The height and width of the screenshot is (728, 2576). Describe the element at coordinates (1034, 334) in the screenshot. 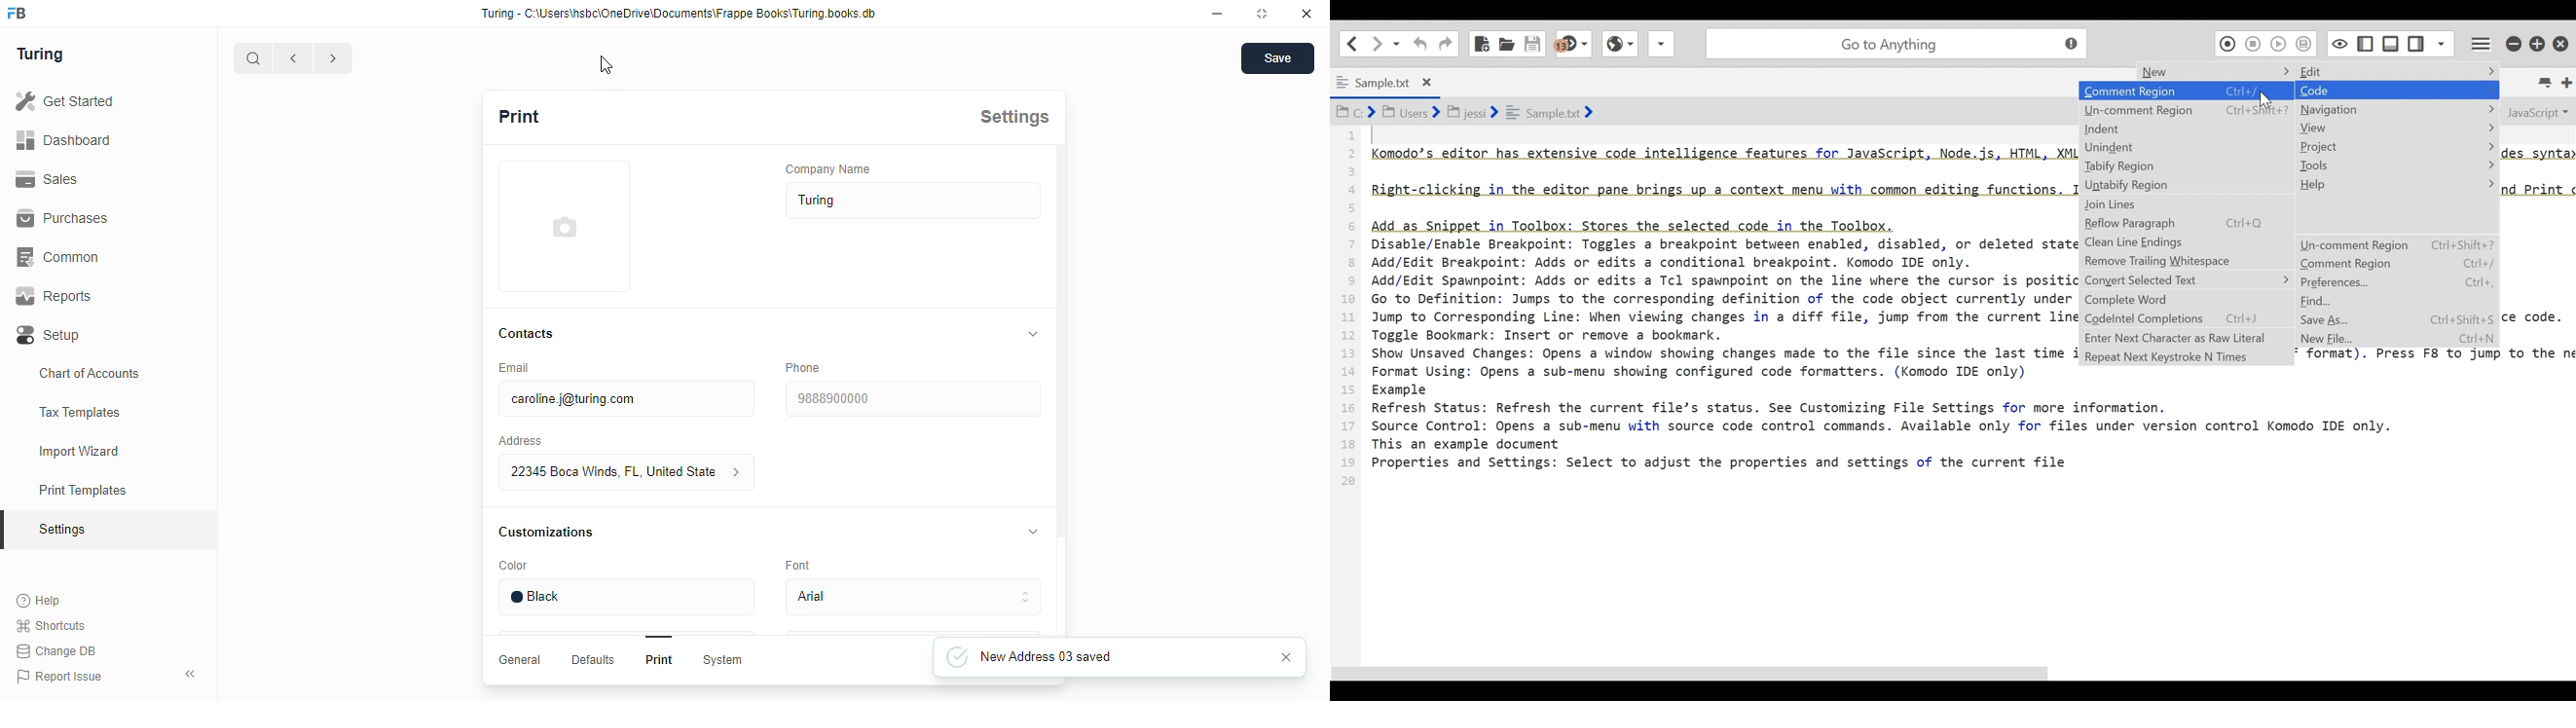

I see `toggle expand/collapse` at that location.